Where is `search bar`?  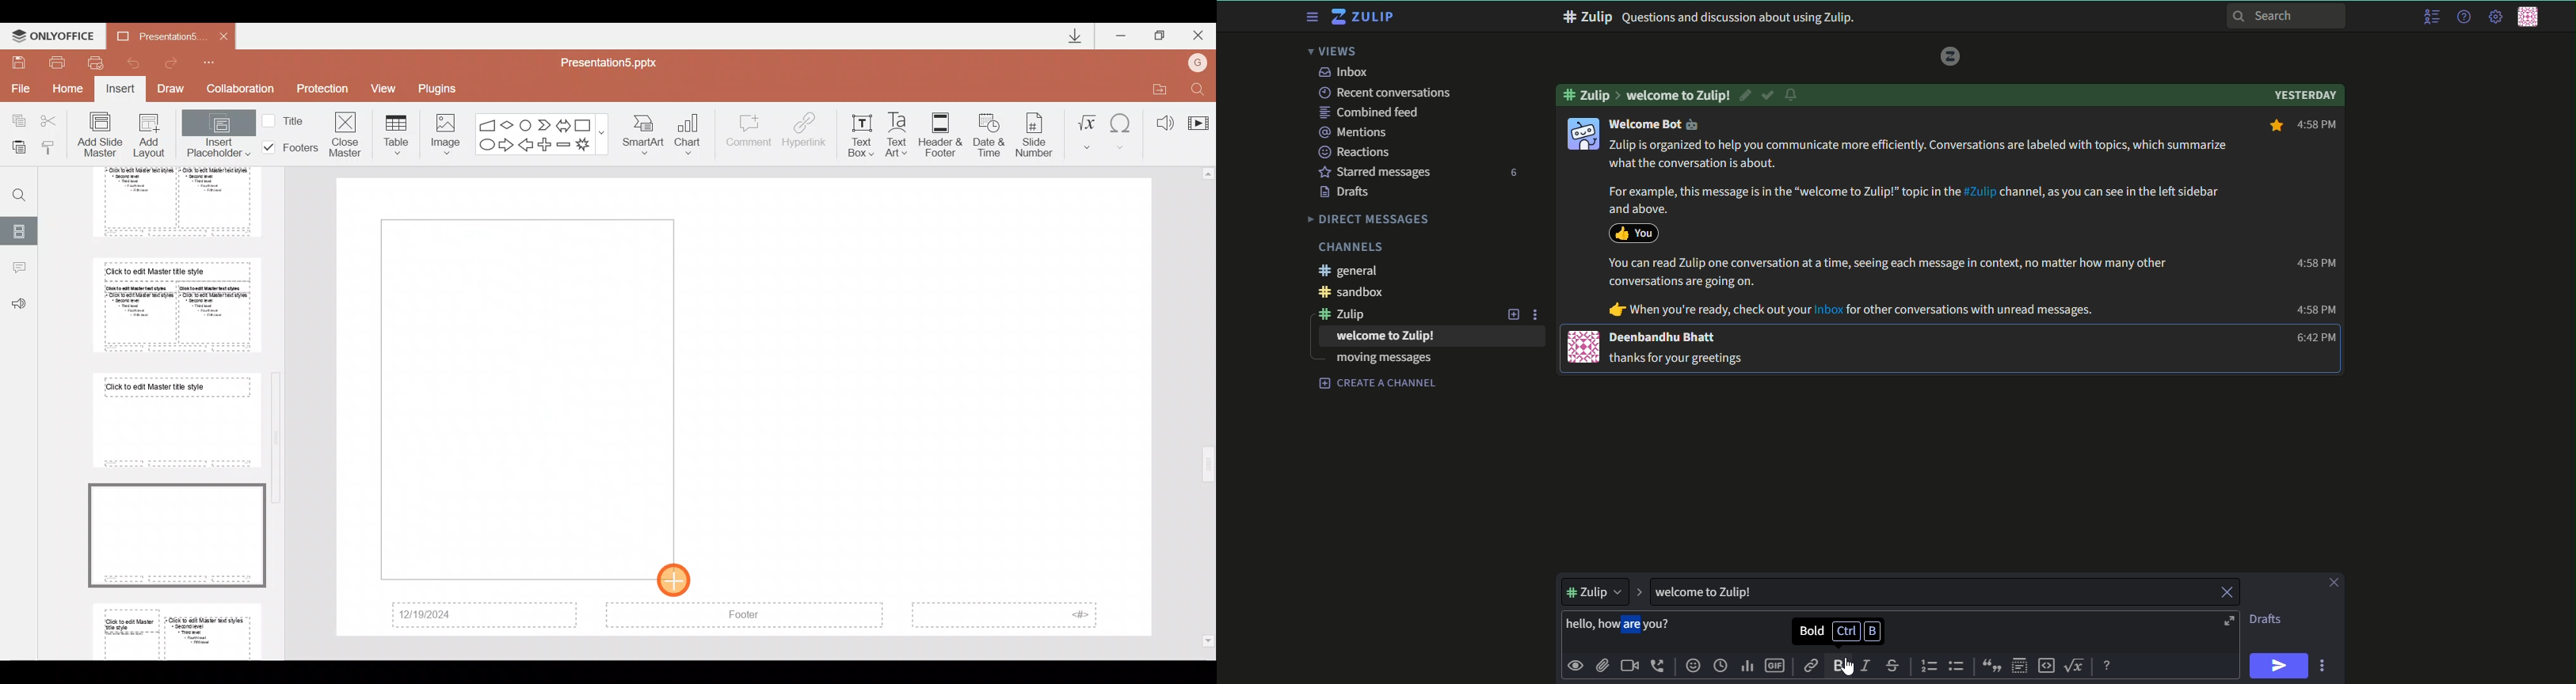 search bar is located at coordinates (2287, 15).